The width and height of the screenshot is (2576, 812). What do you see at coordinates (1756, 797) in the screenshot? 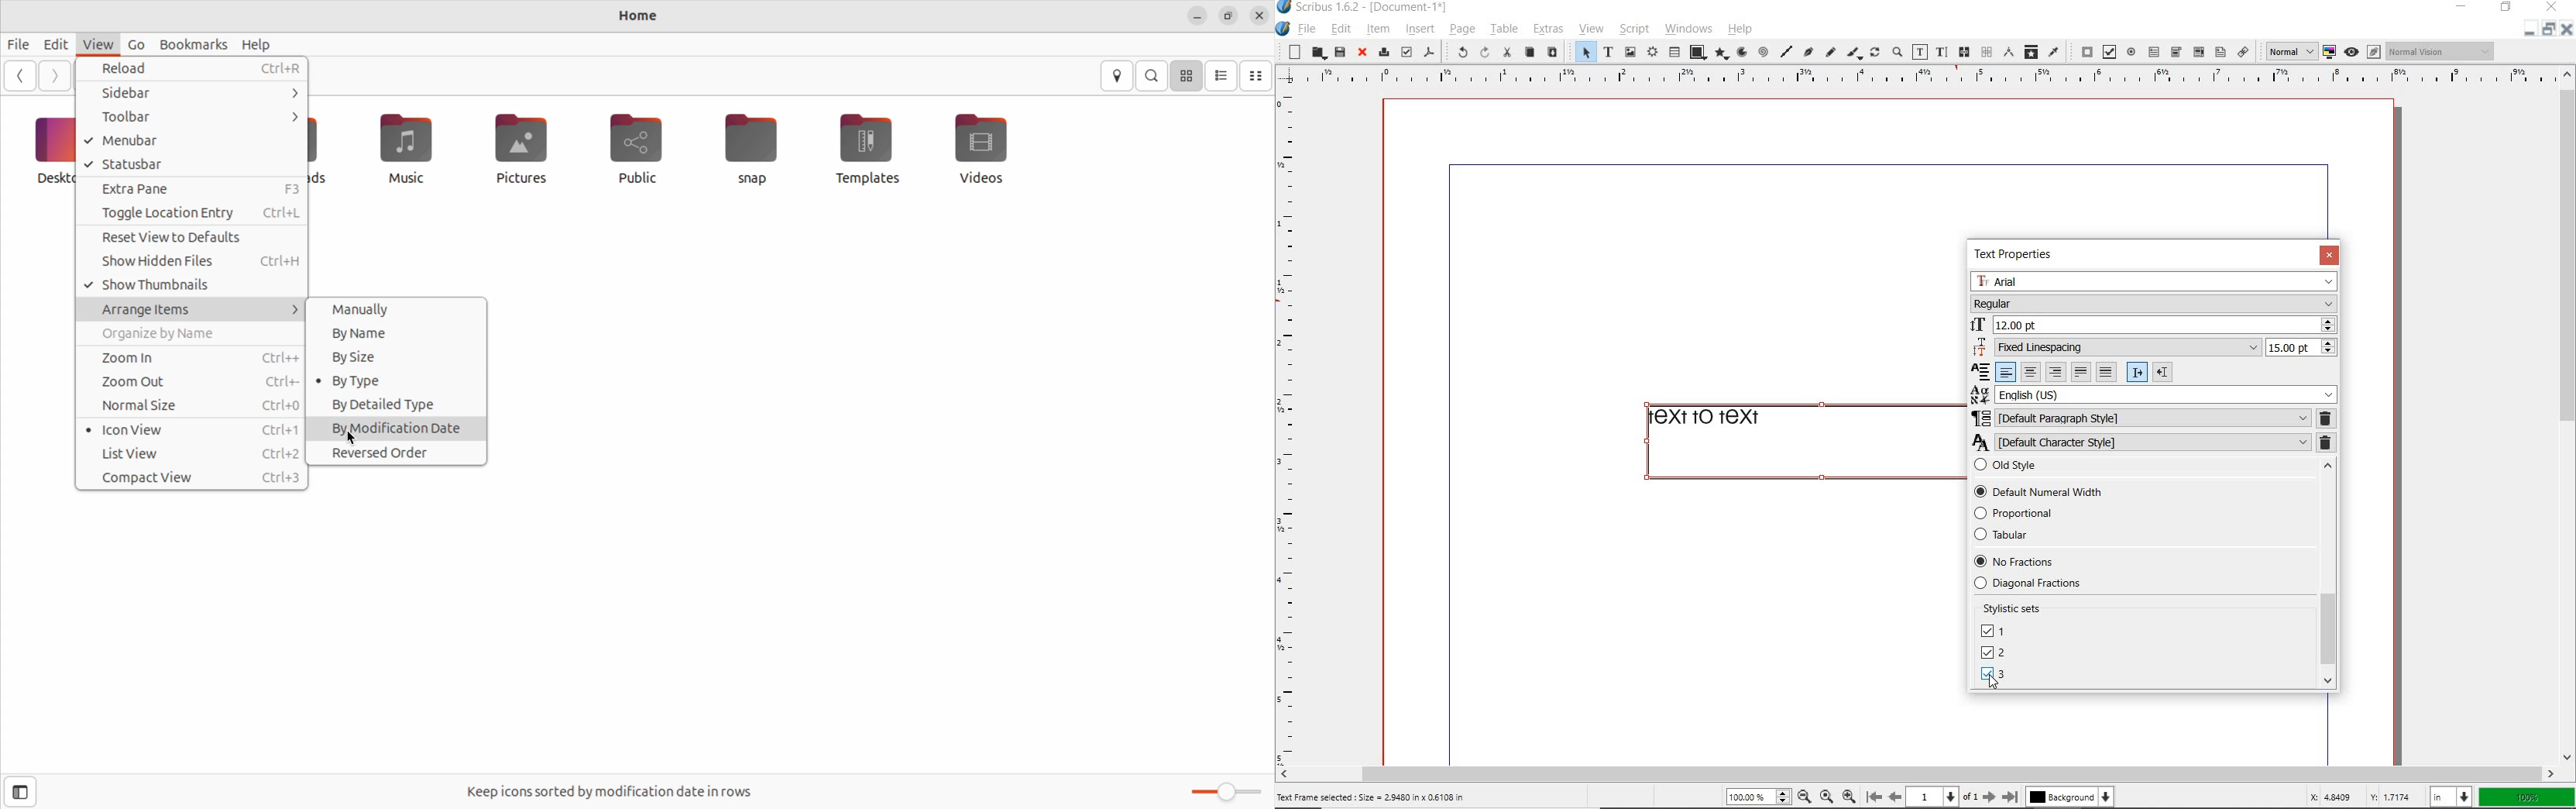
I see `100%` at bounding box center [1756, 797].